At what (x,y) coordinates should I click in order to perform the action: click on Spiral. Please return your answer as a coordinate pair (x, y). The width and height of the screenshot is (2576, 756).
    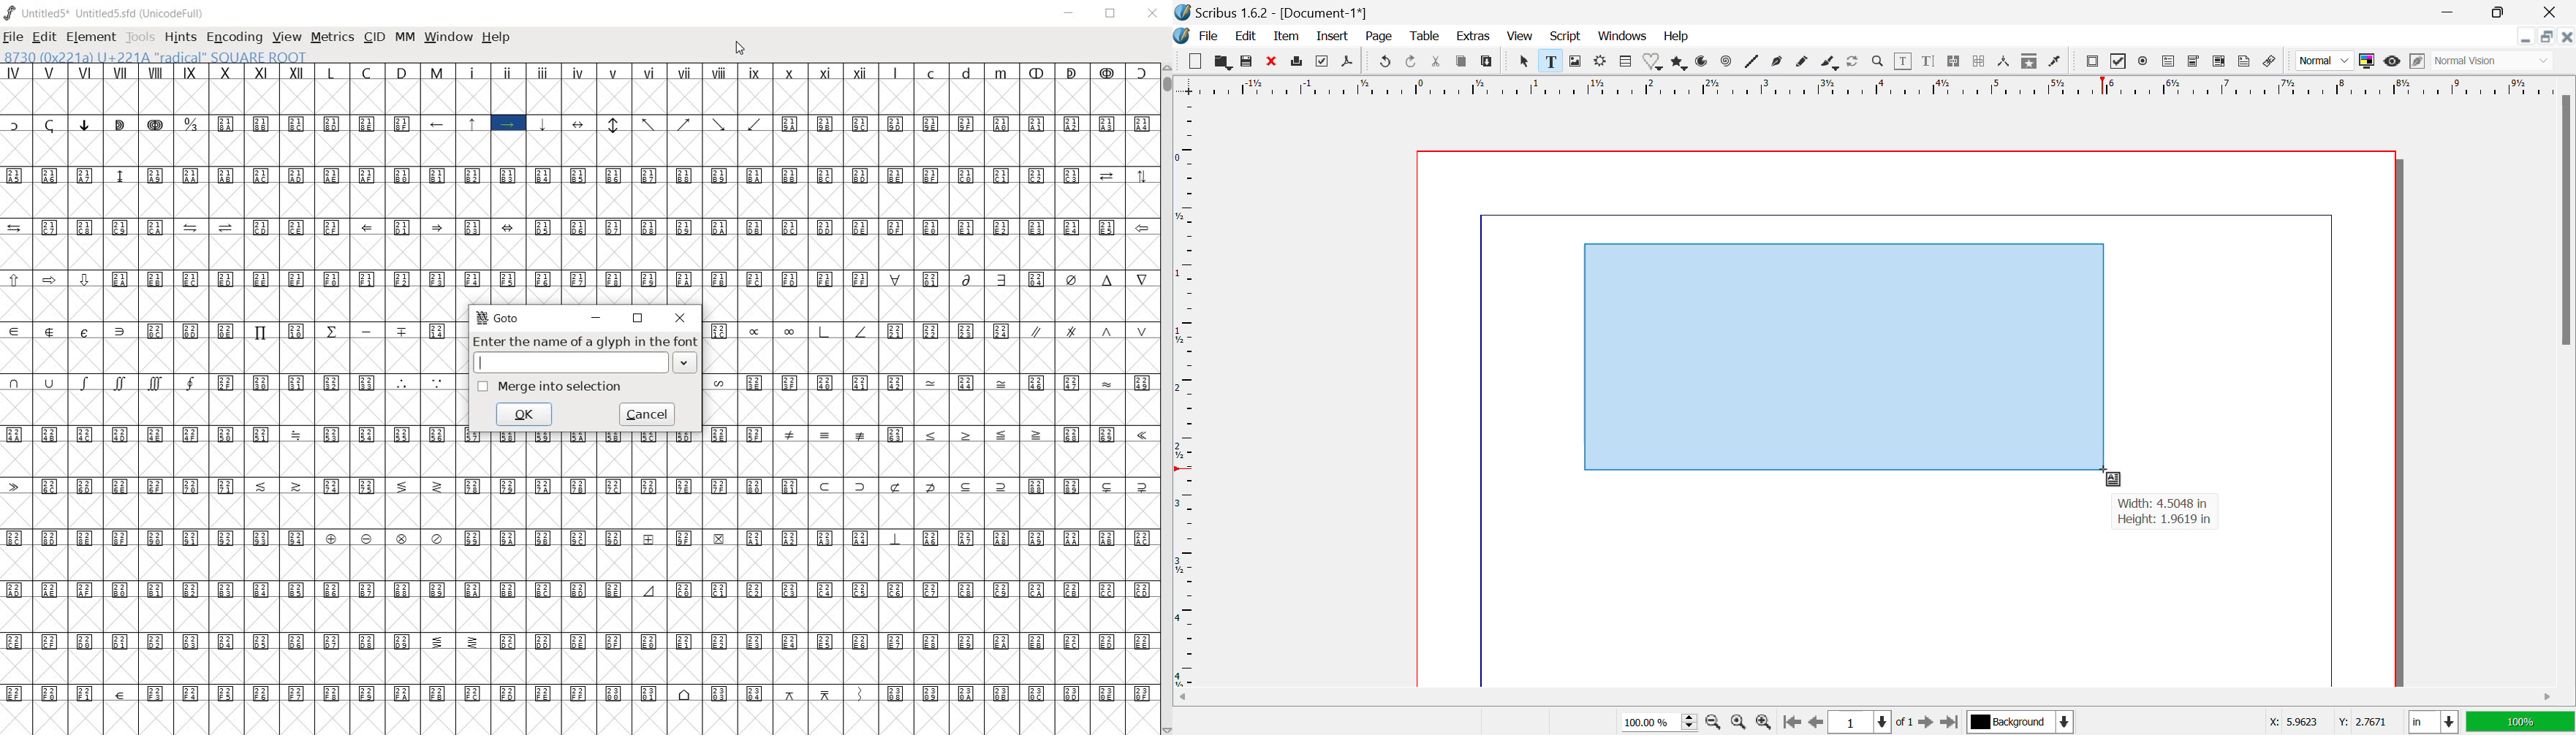
    Looking at the image, I should click on (1725, 64).